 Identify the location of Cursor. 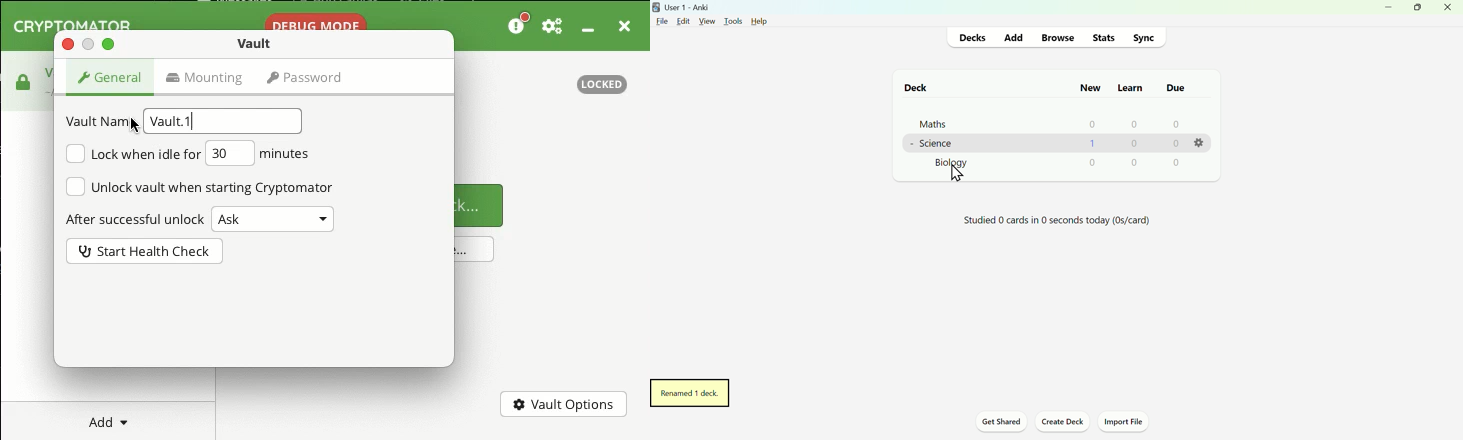
(957, 174).